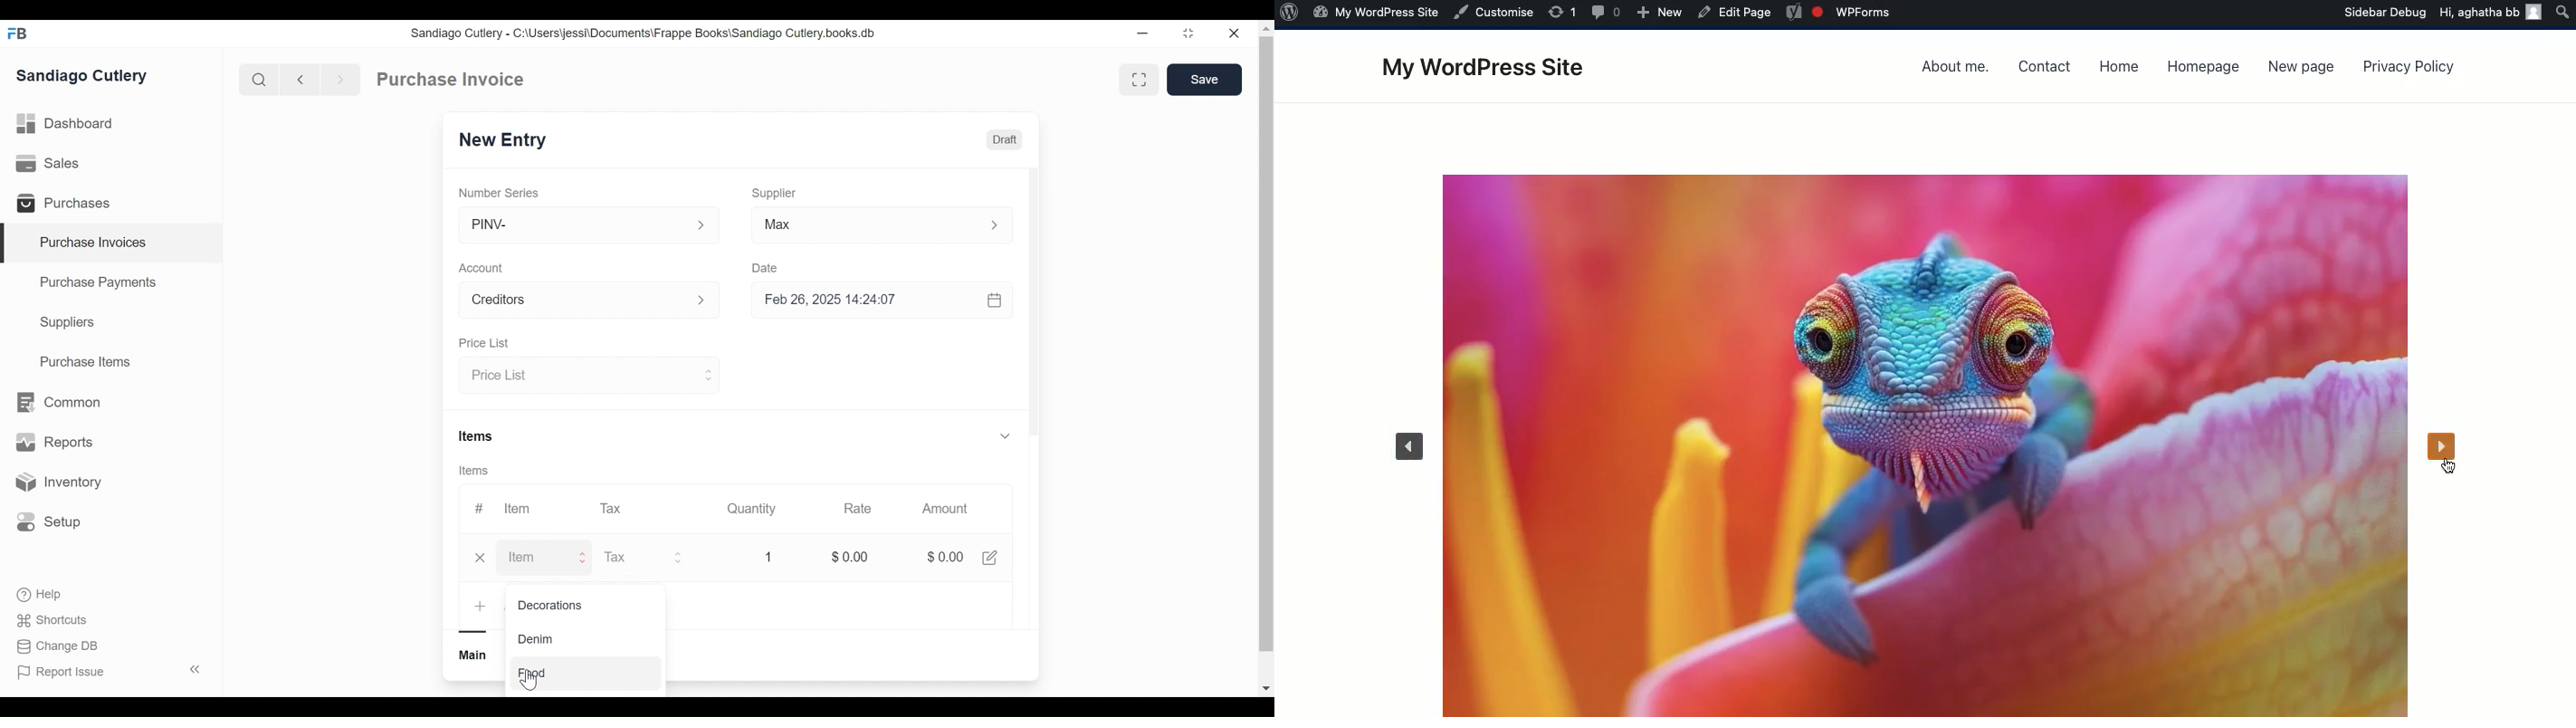  Describe the element at coordinates (862, 509) in the screenshot. I see `Rate` at that location.